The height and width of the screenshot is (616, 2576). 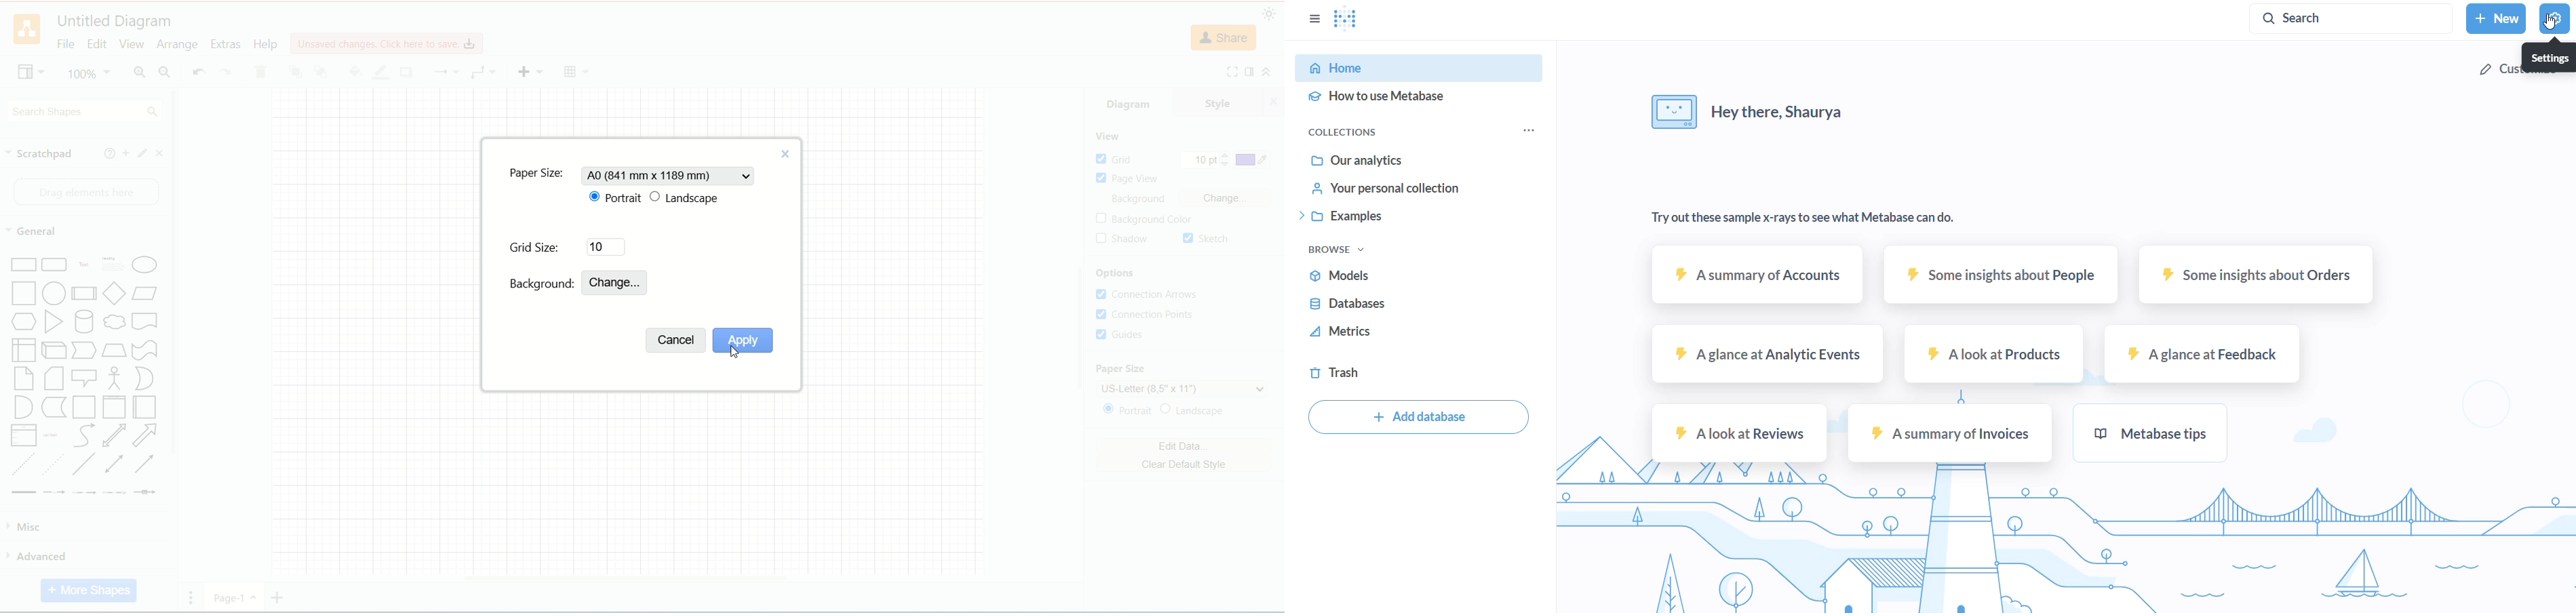 I want to click on landscape, so click(x=686, y=198).